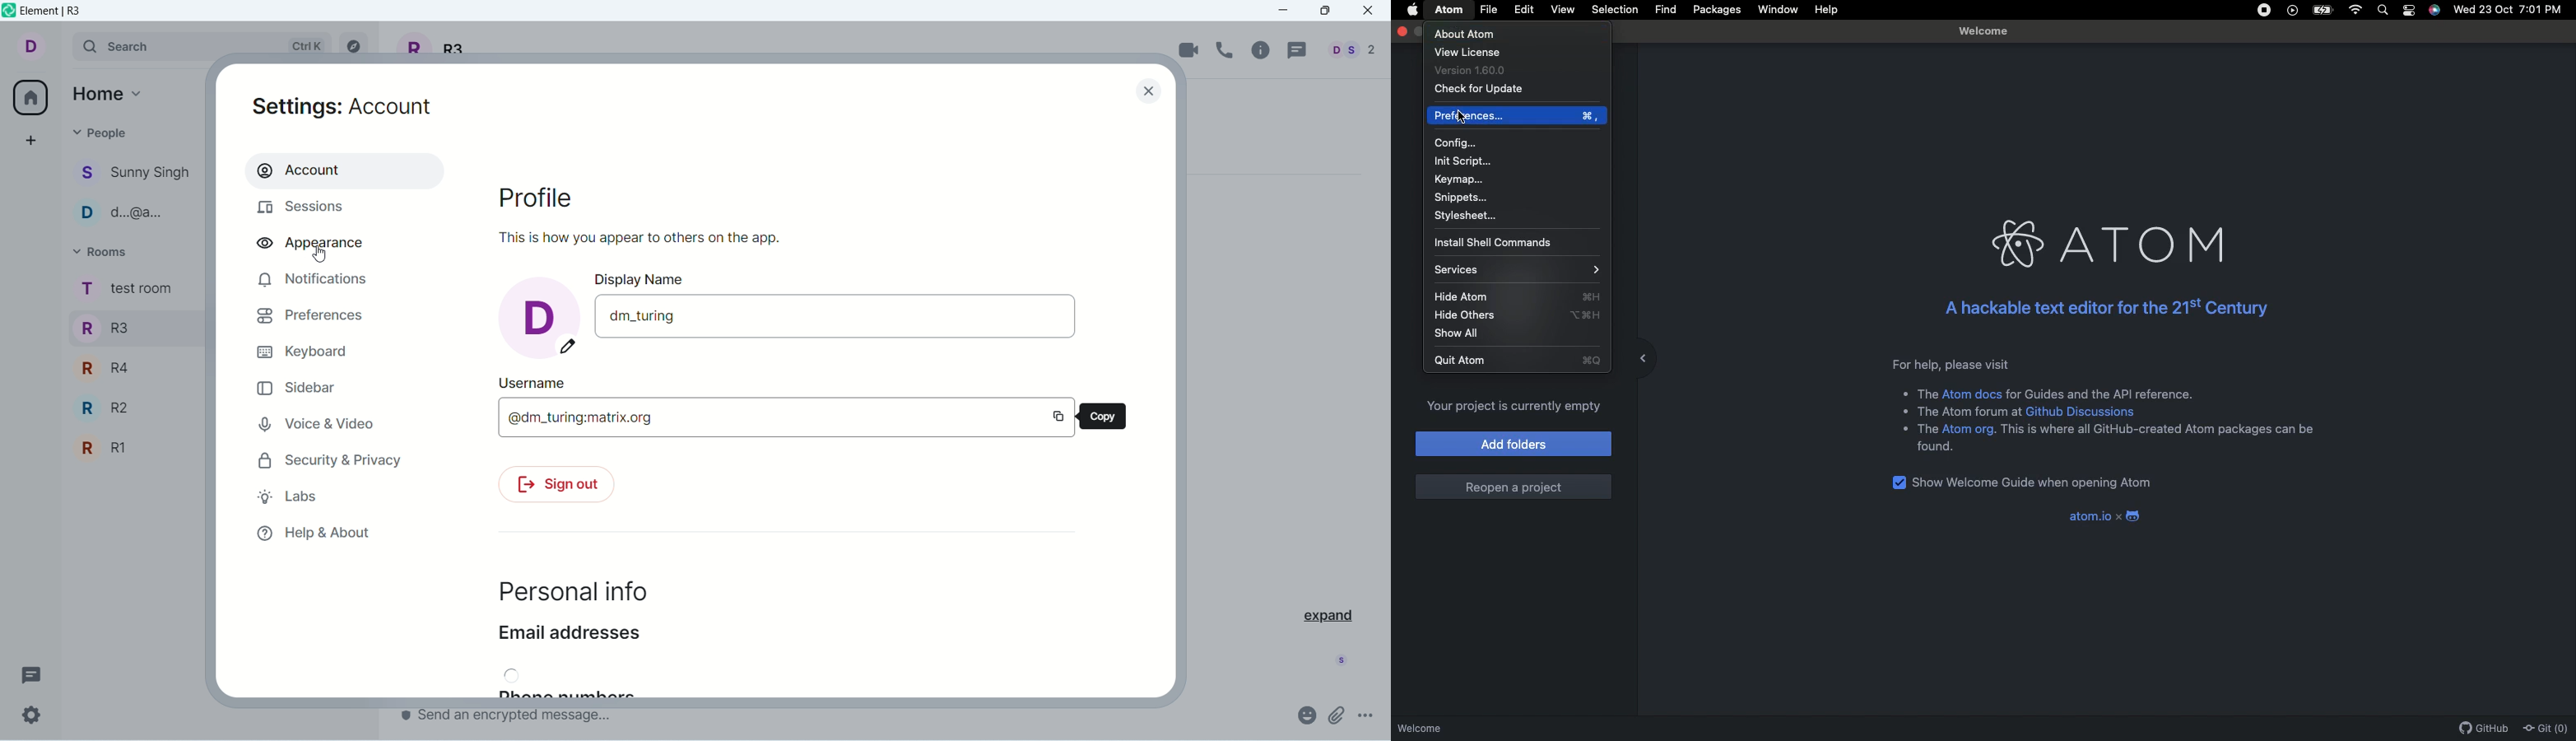 The height and width of the screenshot is (756, 2576). I want to click on Snippets, so click(1464, 198).